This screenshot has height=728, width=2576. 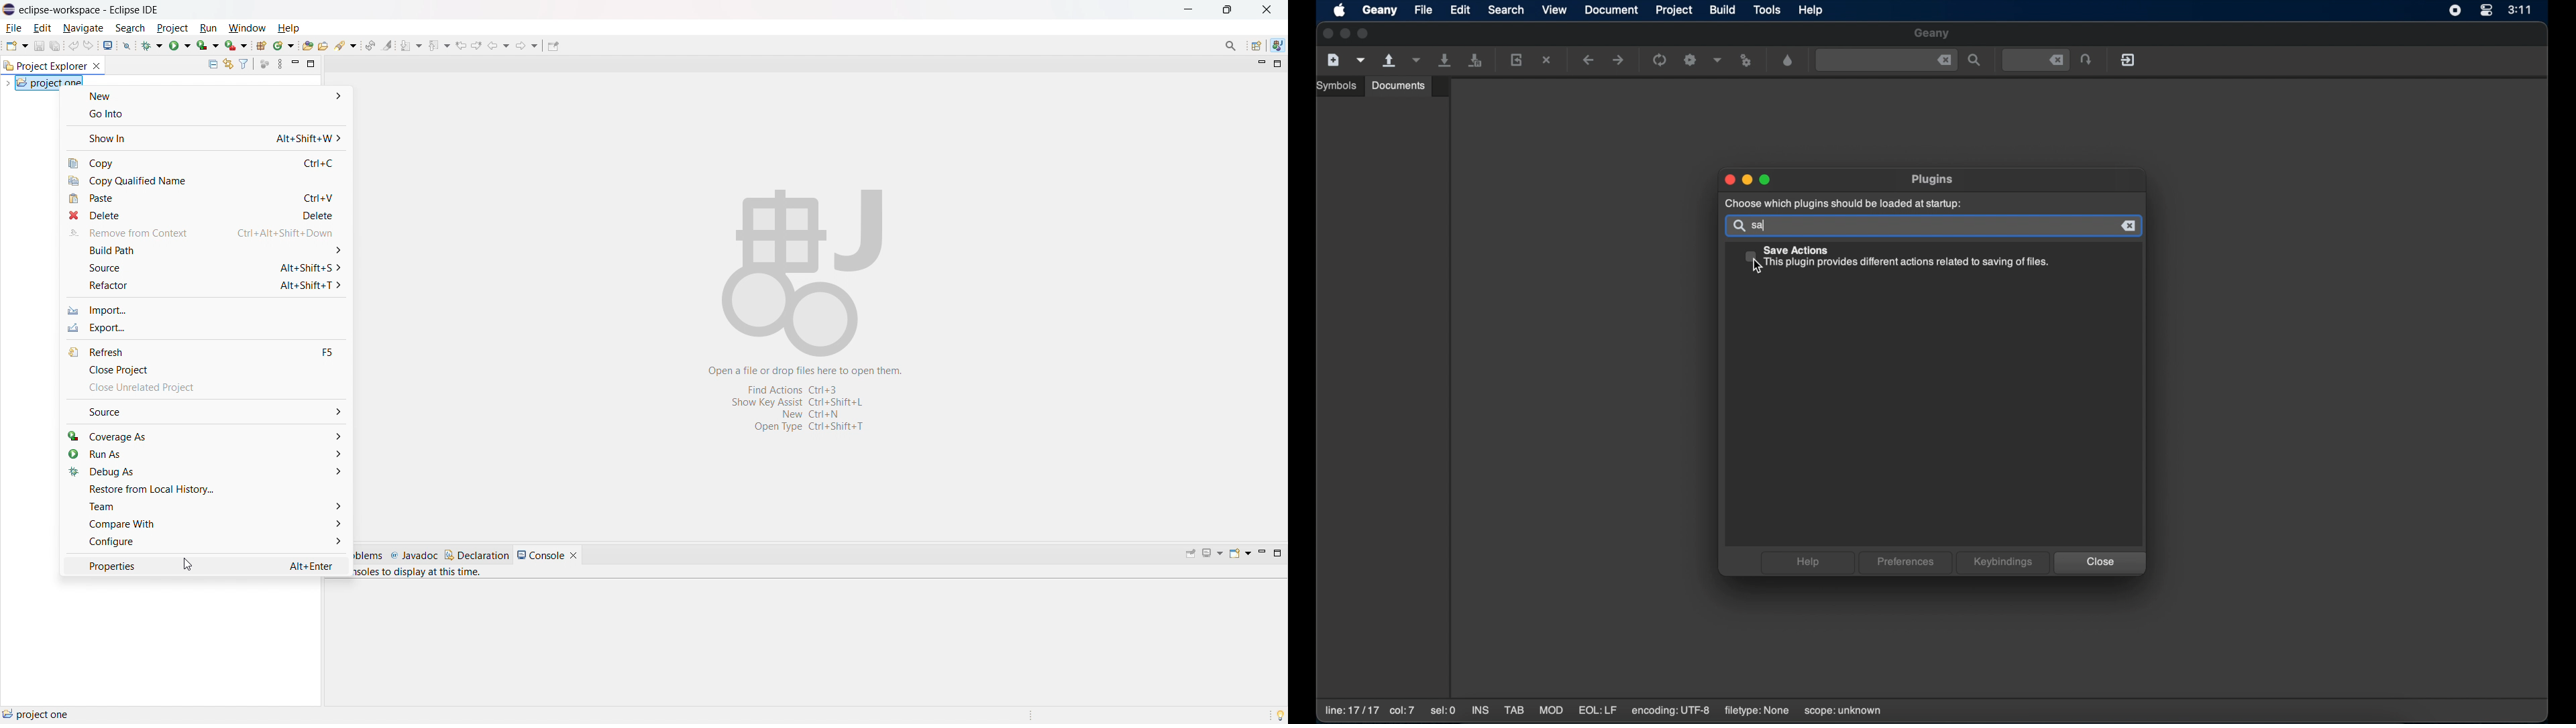 I want to click on save, so click(x=39, y=46).